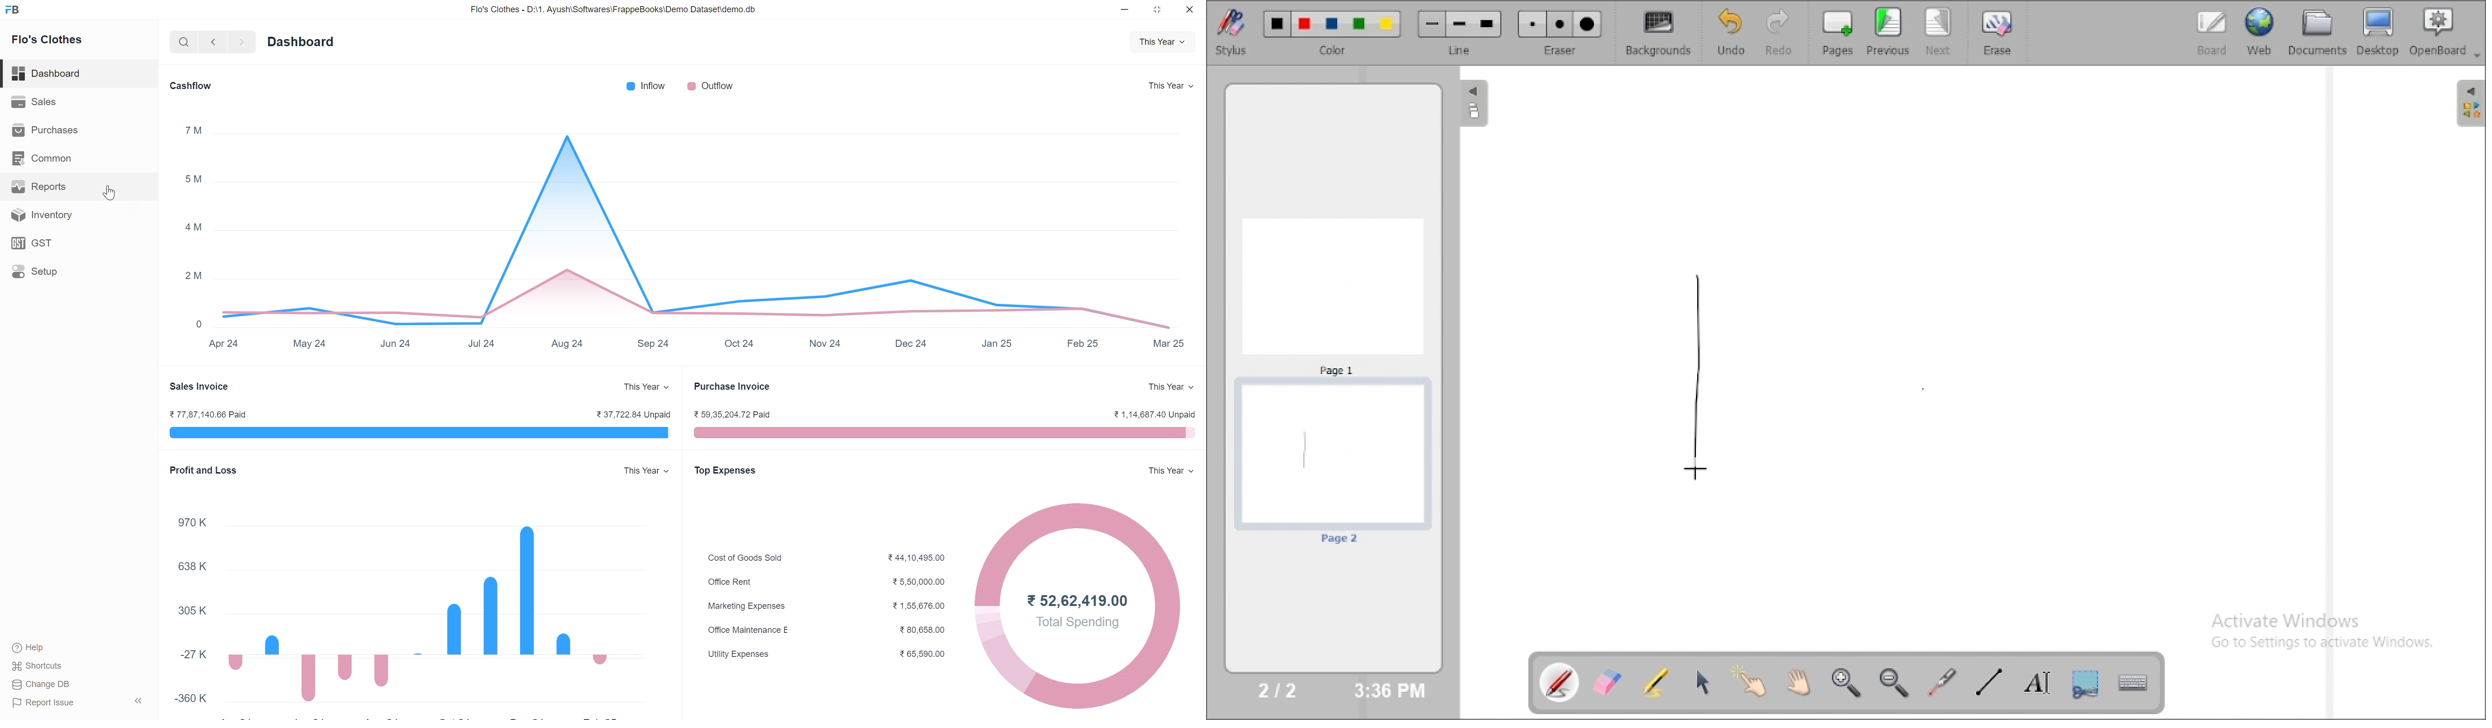  I want to click on Dec 24, so click(909, 344).